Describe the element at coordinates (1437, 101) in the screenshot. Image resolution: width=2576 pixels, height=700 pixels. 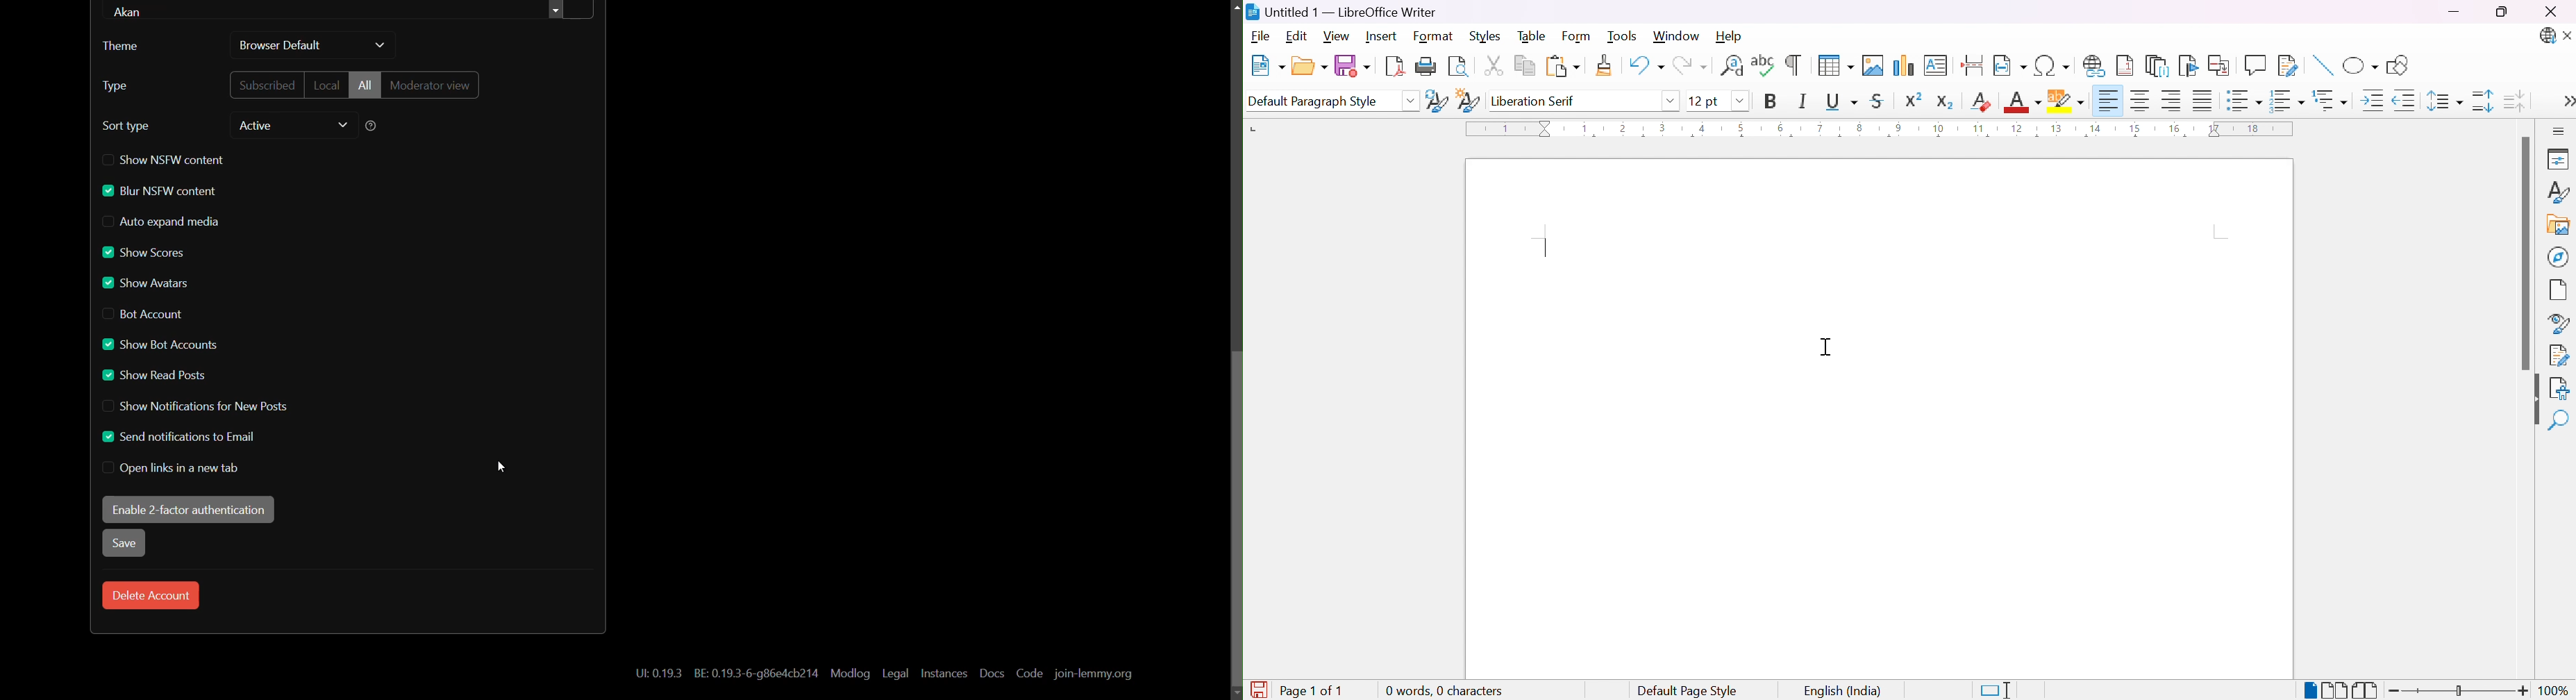
I see `Update selected style` at that location.